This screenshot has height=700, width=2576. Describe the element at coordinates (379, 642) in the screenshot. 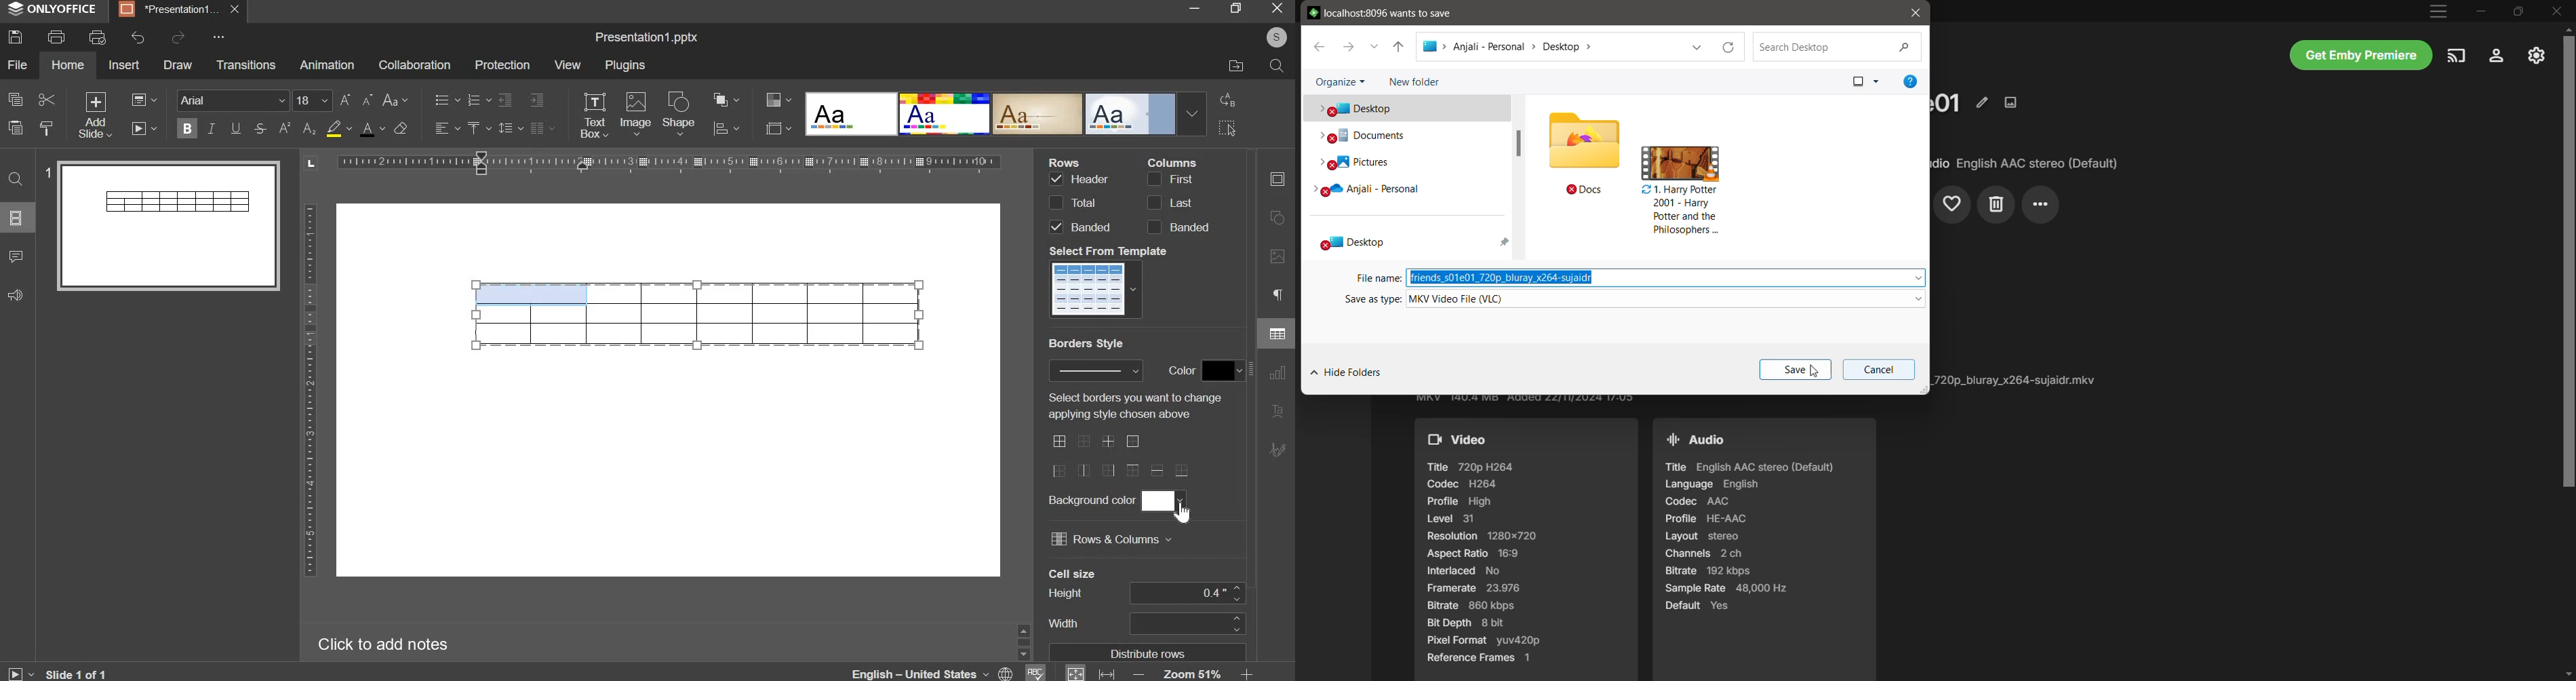

I see `Click to add notes` at that location.